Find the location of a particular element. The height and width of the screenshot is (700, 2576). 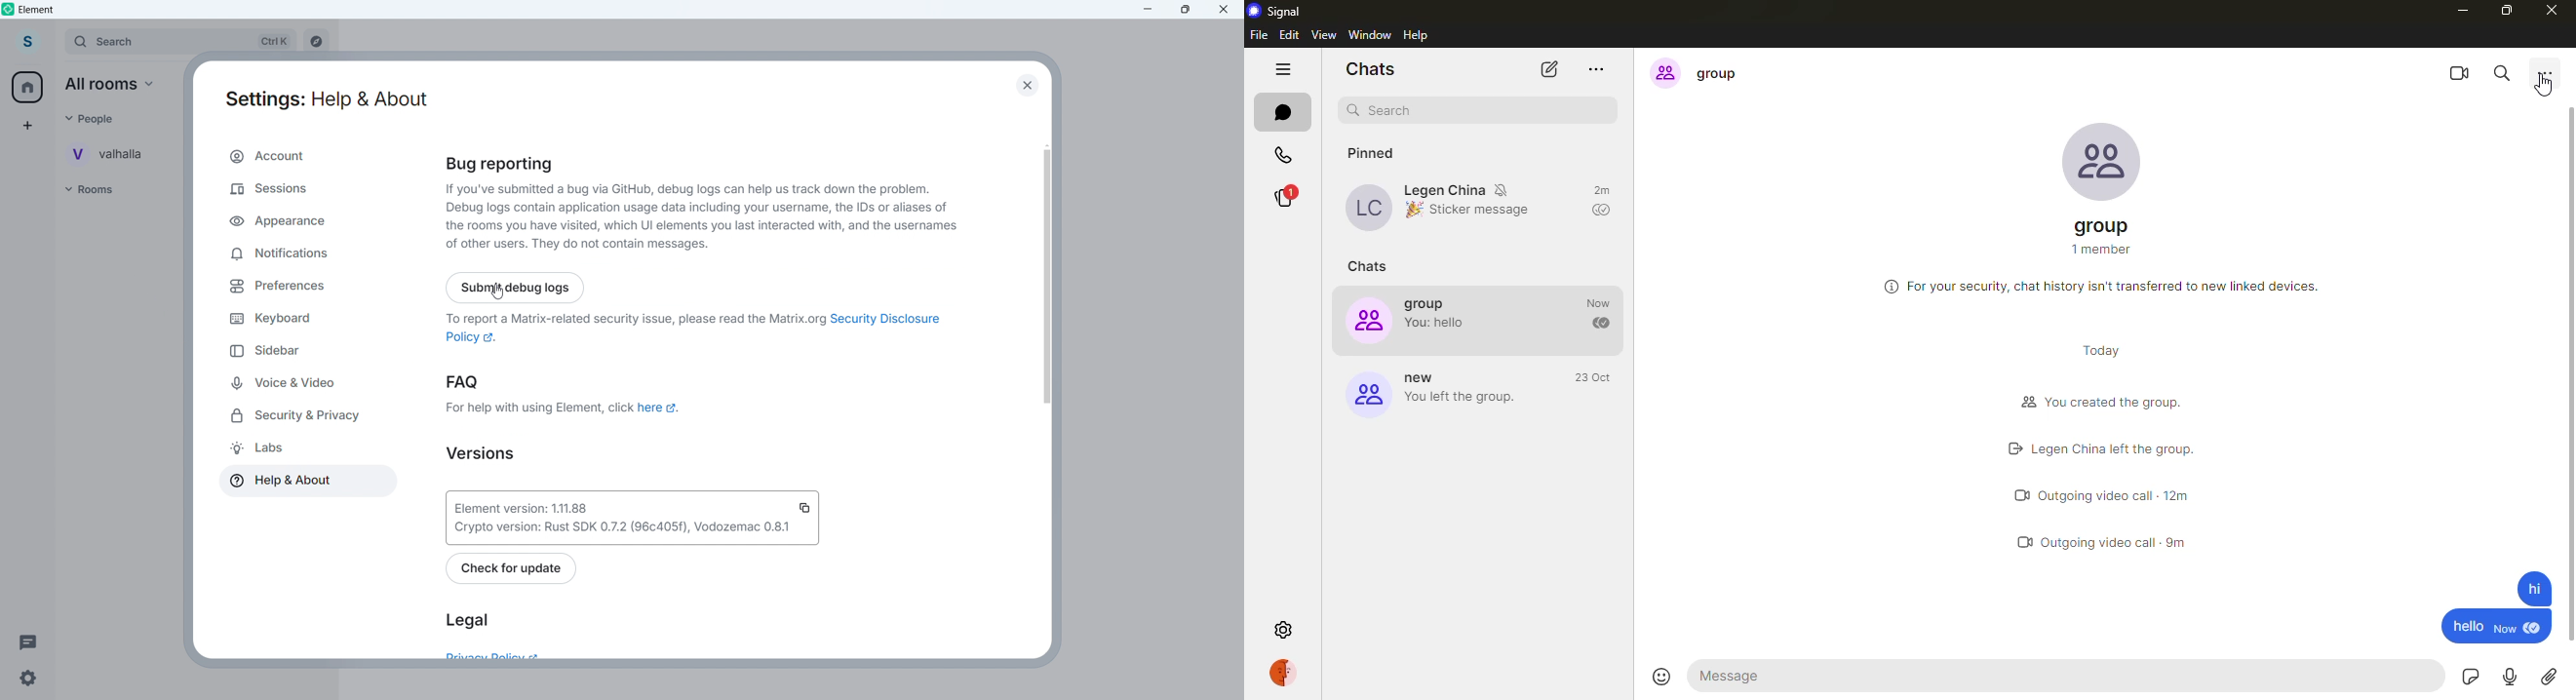

left logo is located at coordinates (2009, 450).